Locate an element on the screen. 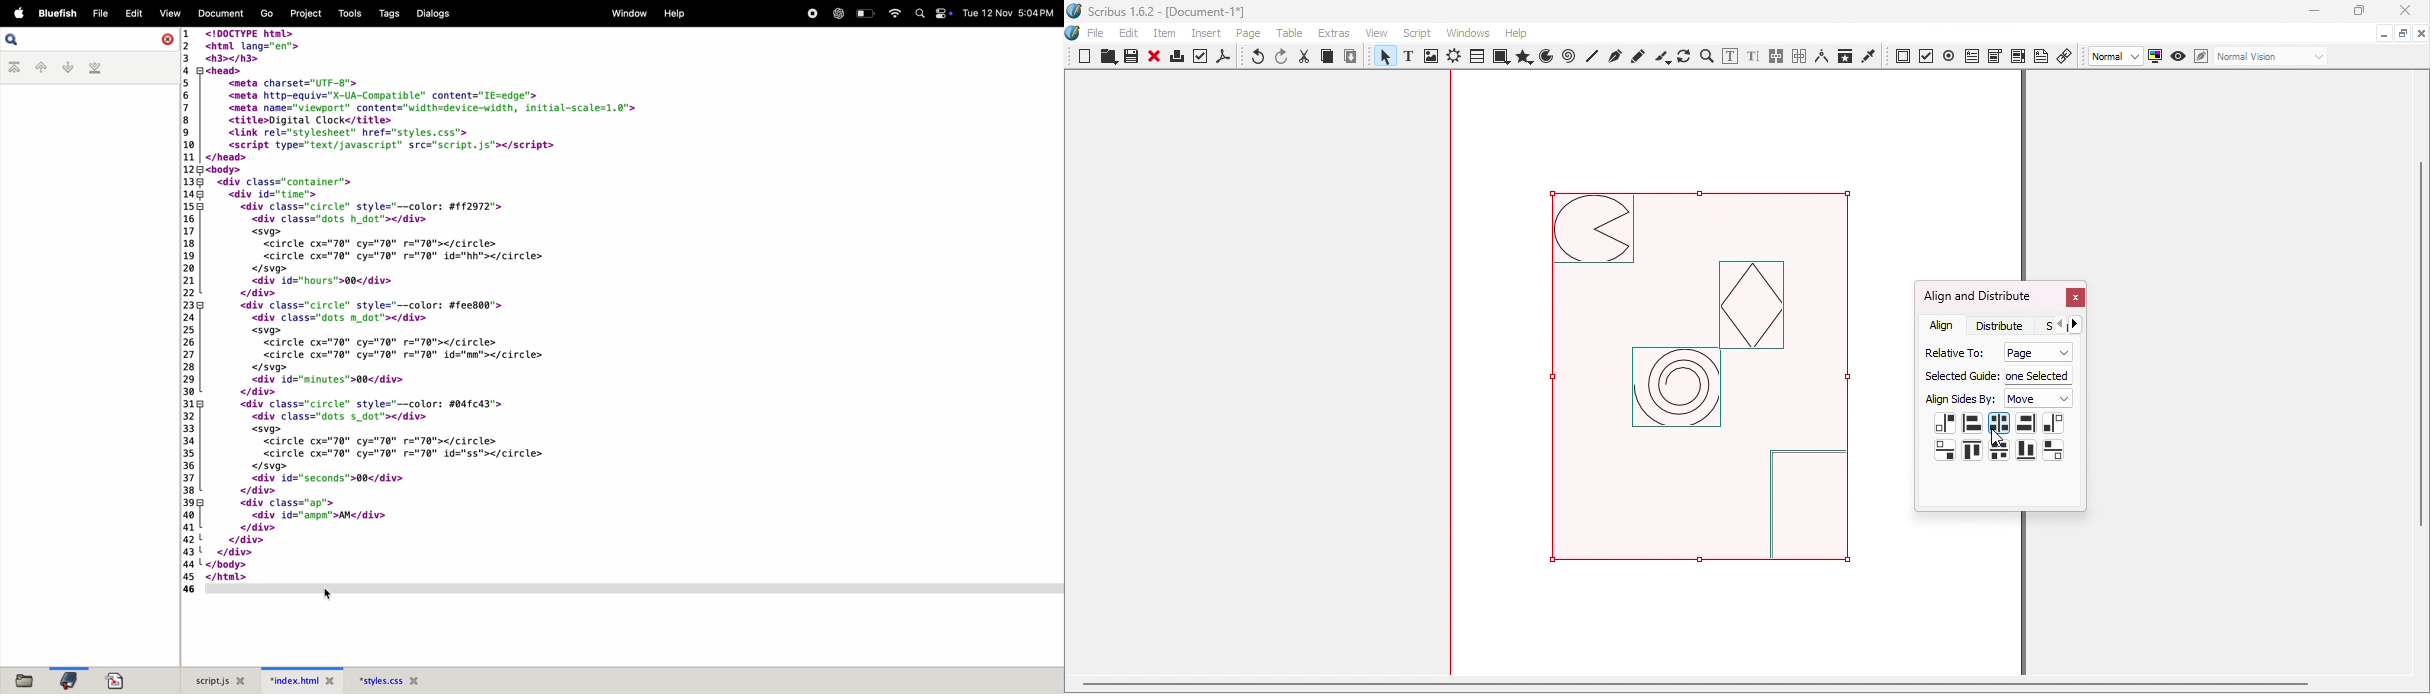 Image resolution: width=2436 pixels, height=700 pixels. Horizontal scroll bar is located at coordinates (1738, 687).